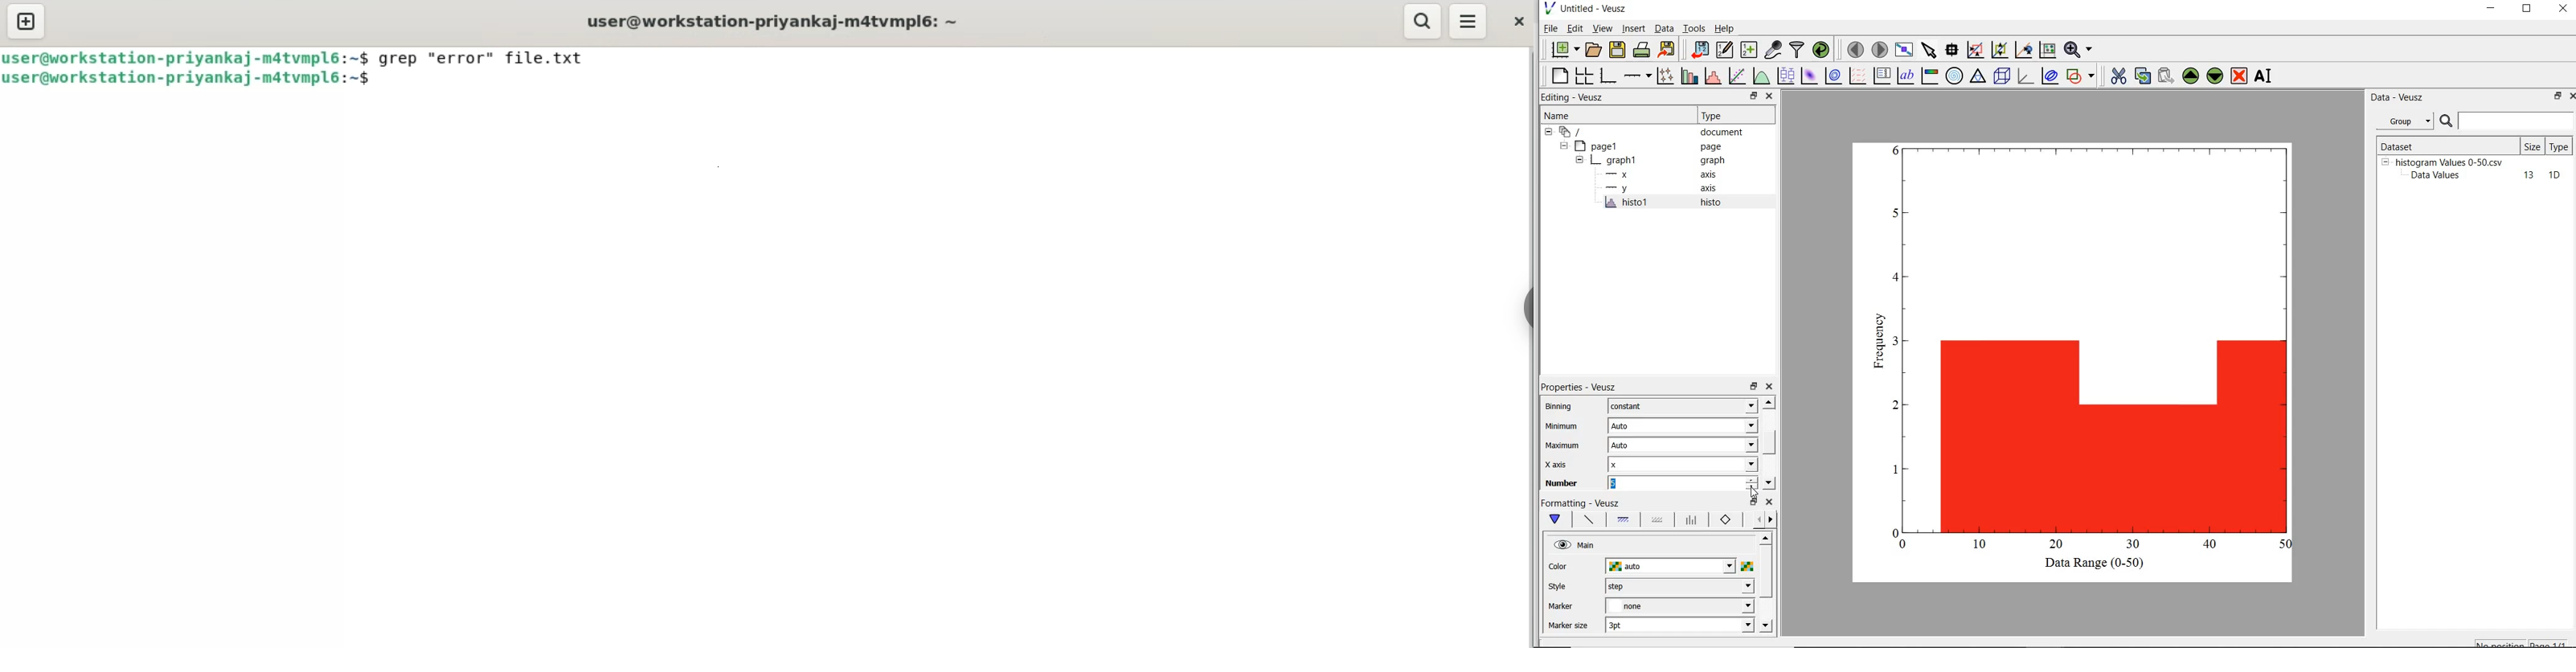  Describe the element at coordinates (1576, 546) in the screenshot. I see `hide main` at that location.